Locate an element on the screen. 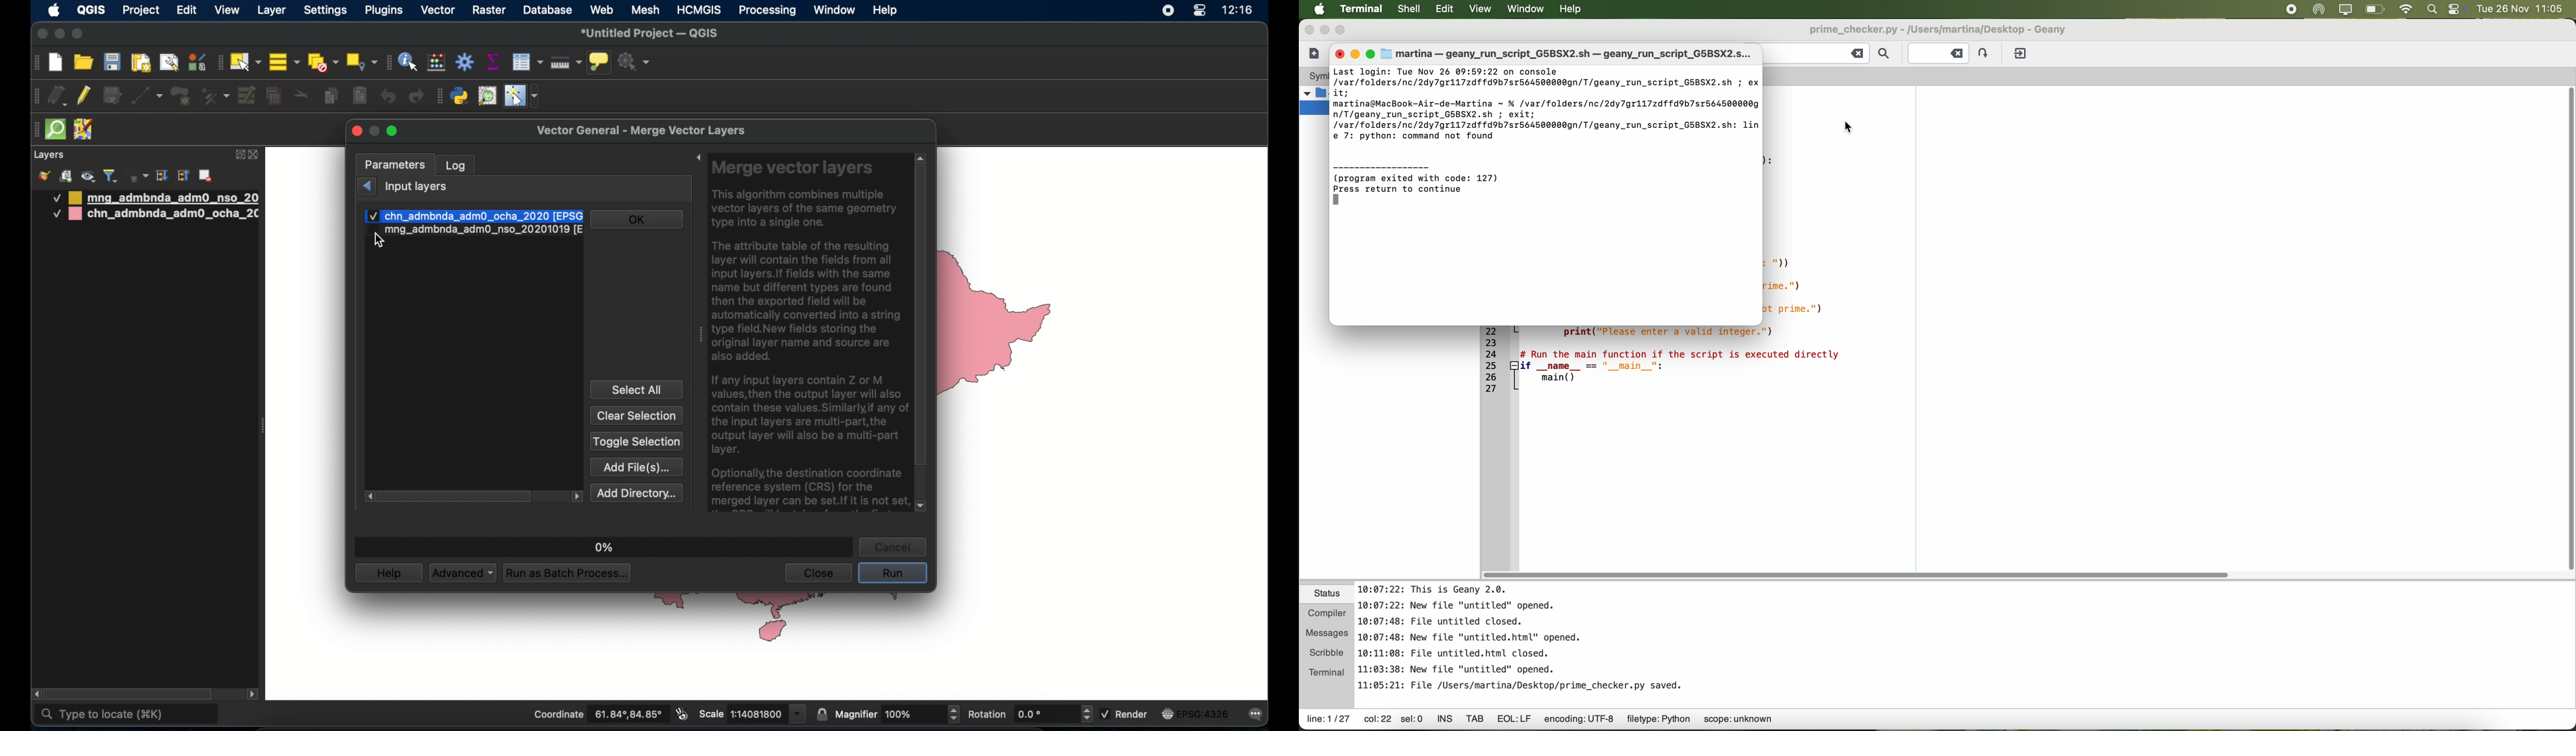  system is located at coordinates (1314, 75).